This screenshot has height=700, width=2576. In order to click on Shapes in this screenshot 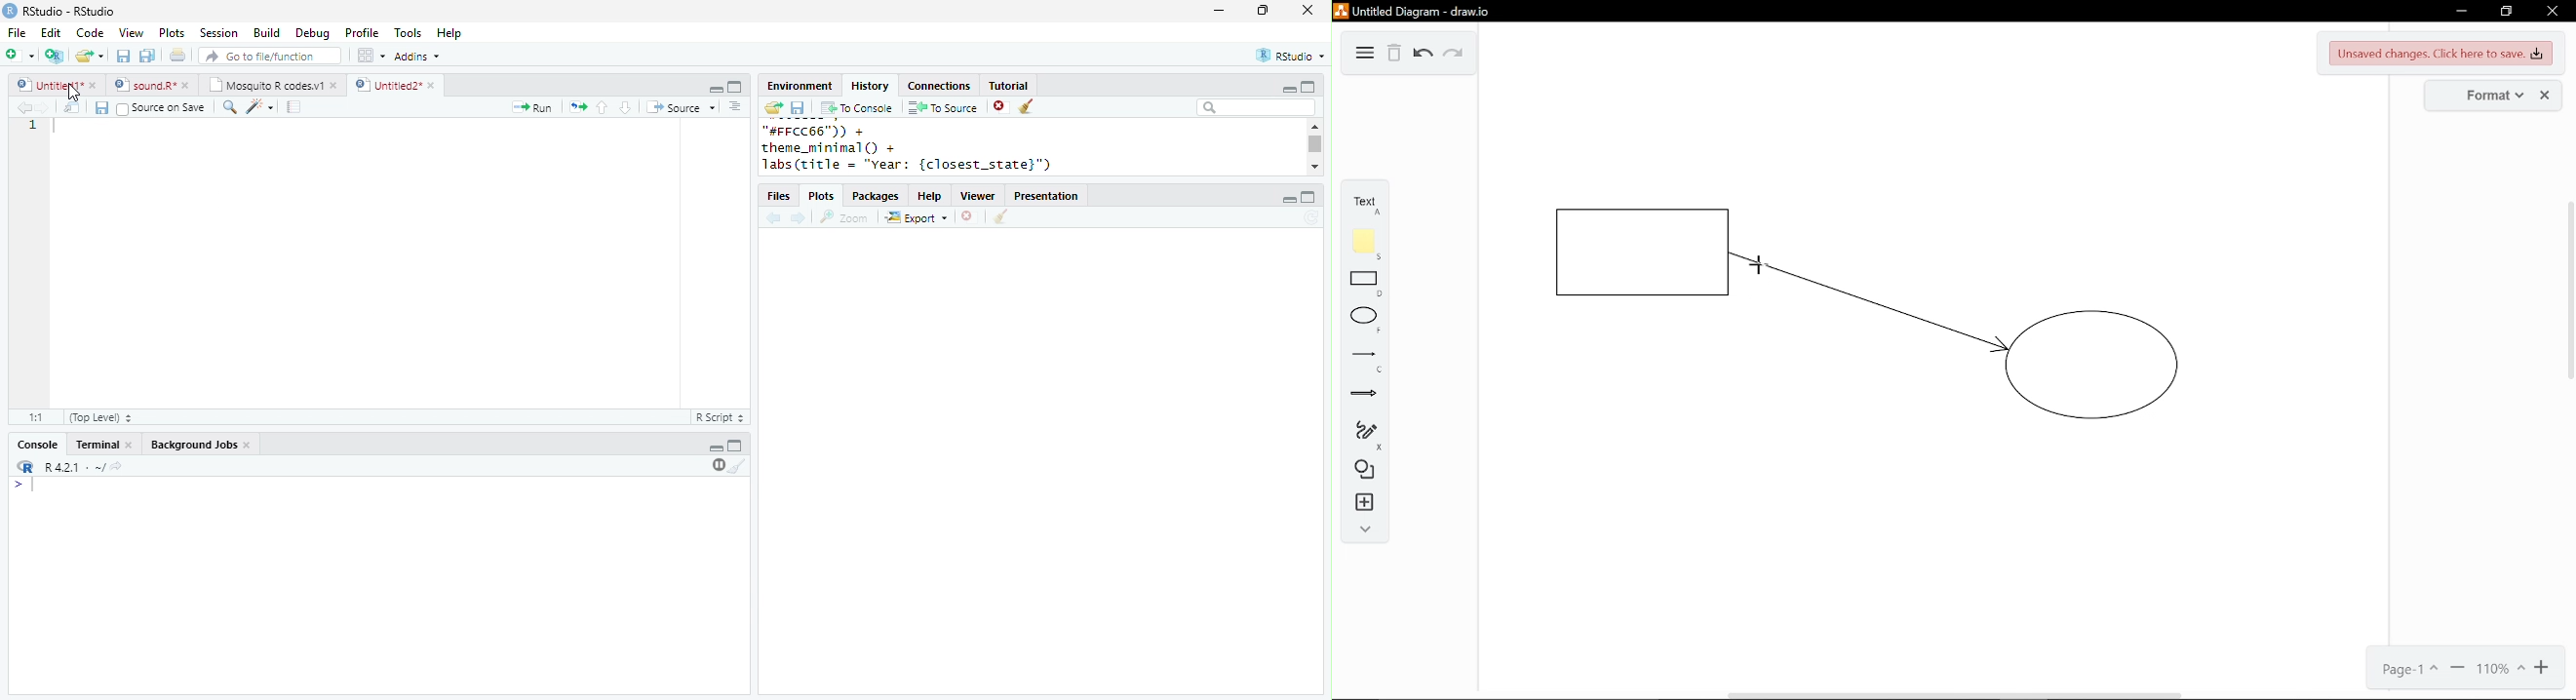, I will do `click(1364, 472)`.